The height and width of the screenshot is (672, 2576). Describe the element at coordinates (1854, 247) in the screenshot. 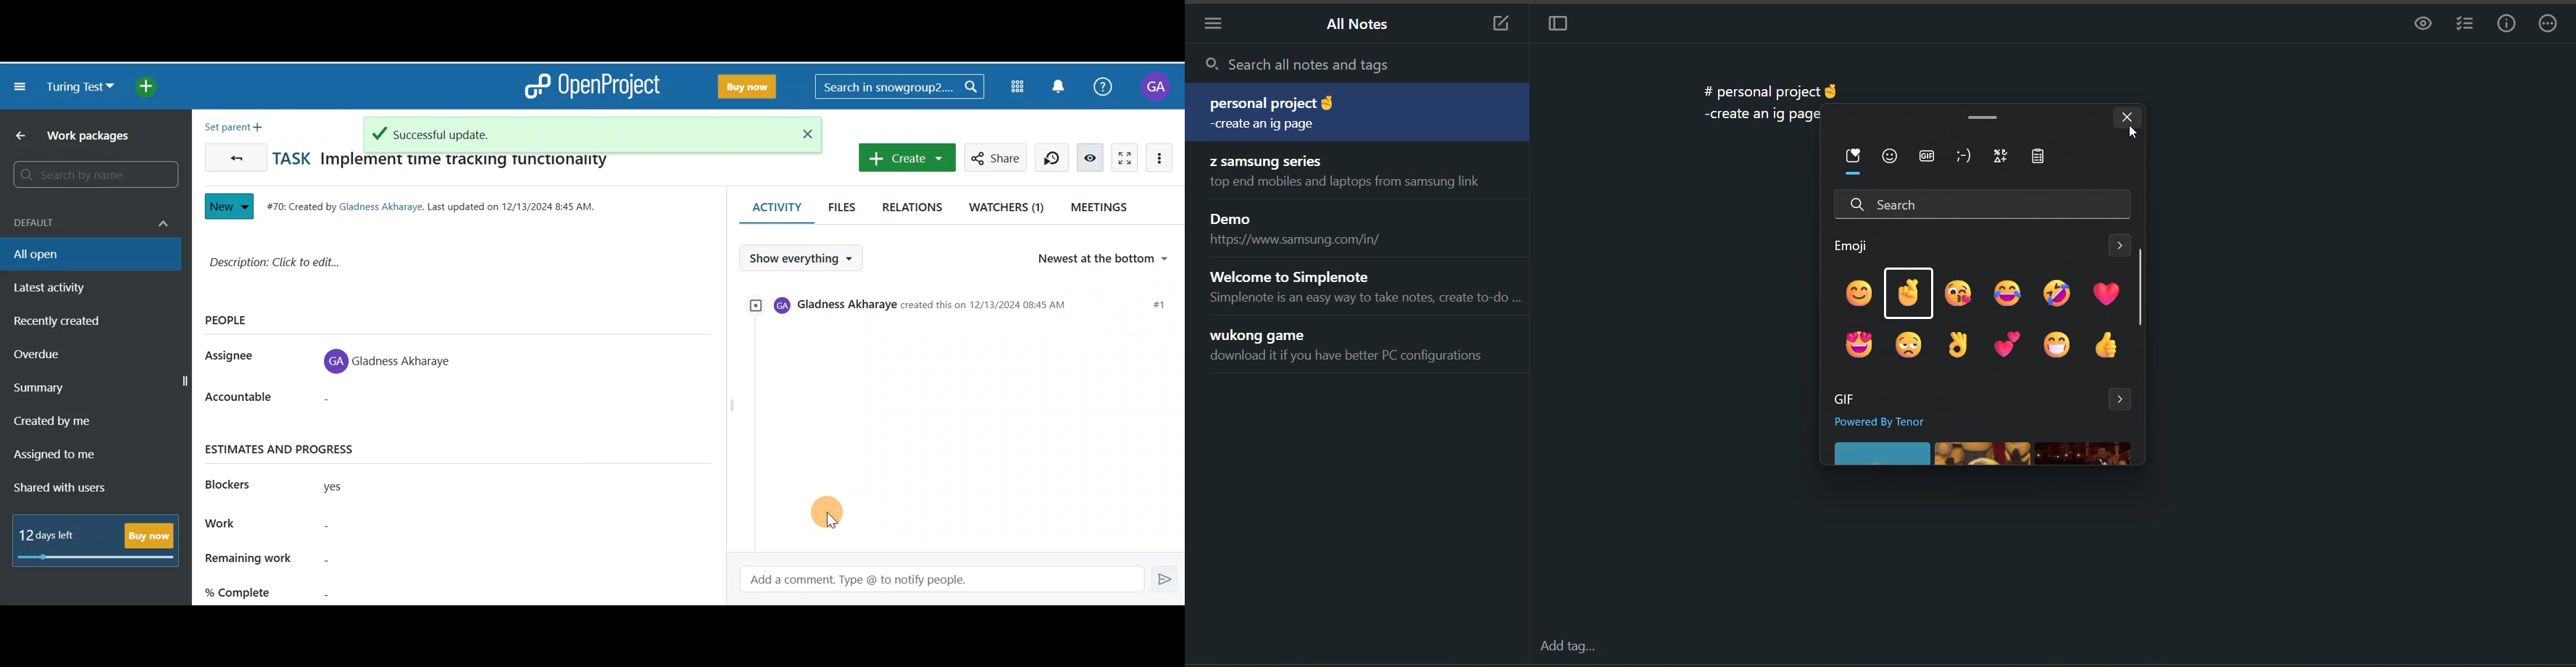

I see `emoji` at that location.